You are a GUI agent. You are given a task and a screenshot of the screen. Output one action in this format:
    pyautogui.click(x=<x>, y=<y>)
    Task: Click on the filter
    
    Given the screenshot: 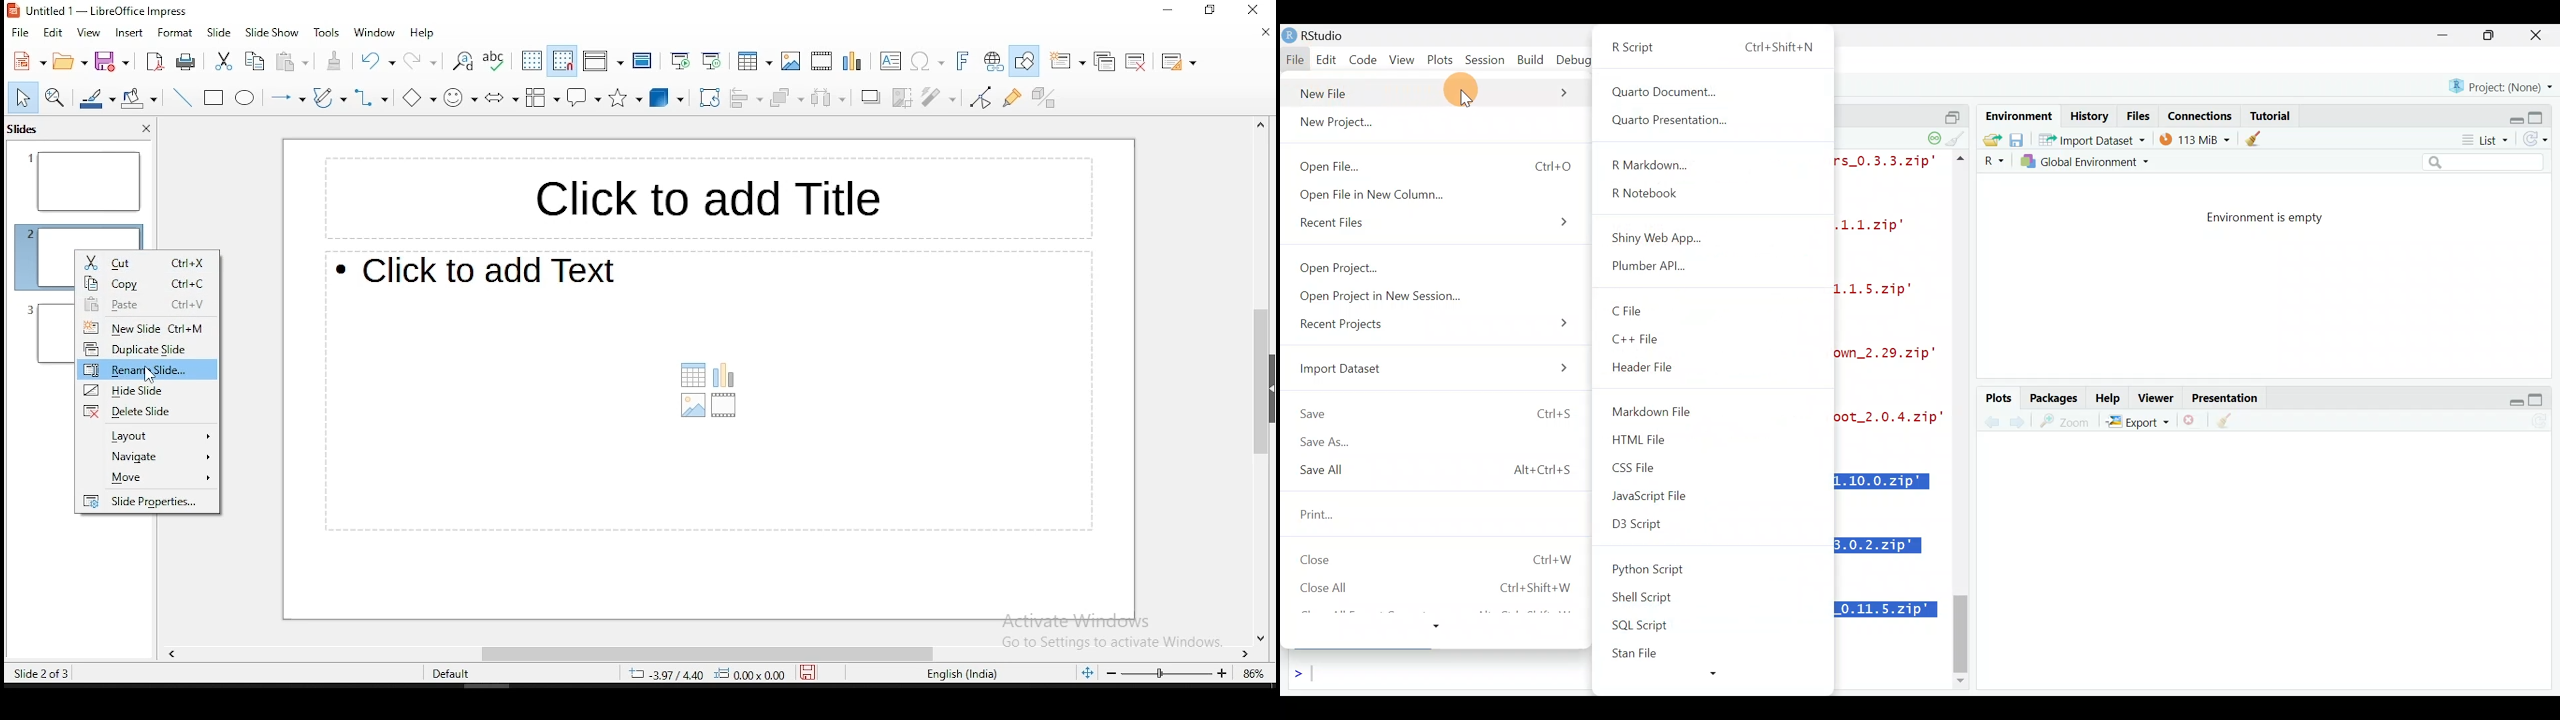 What is the action you would take?
    pyautogui.click(x=934, y=94)
    